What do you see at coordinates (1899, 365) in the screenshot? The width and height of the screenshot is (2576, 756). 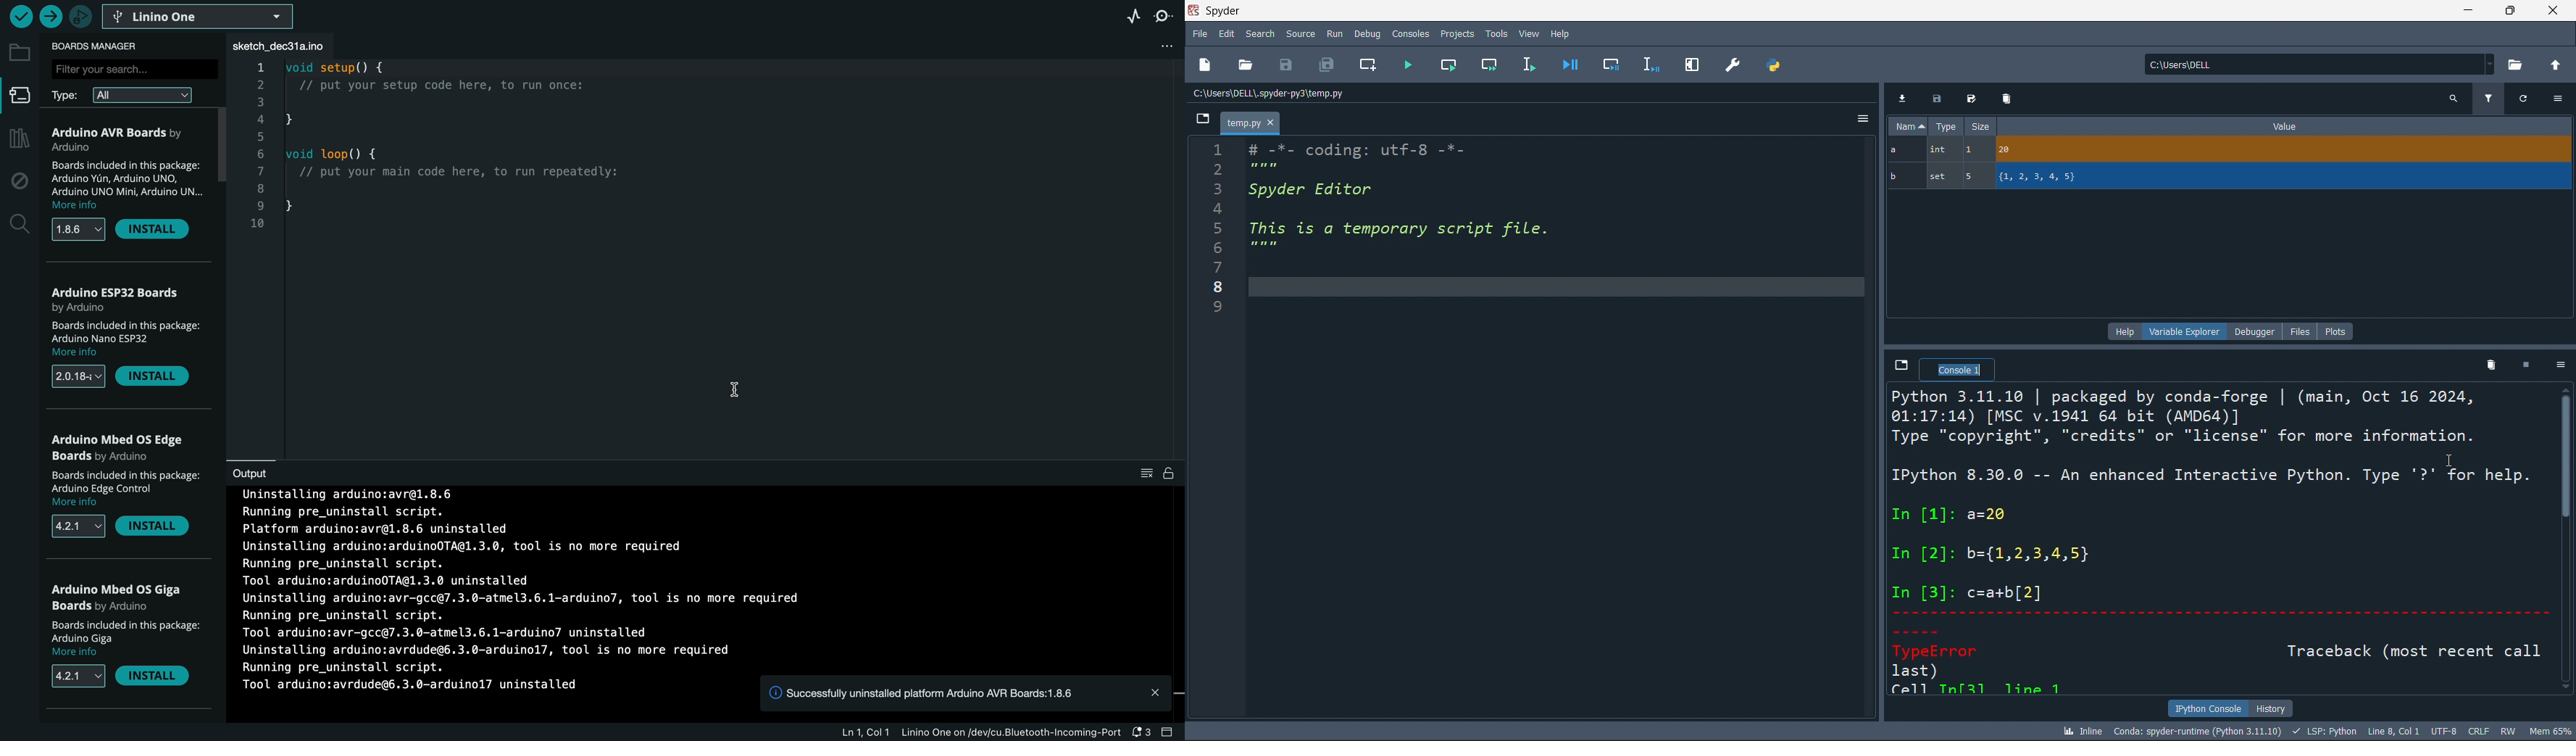 I see `browse tabs` at bounding box center [1899, 365].